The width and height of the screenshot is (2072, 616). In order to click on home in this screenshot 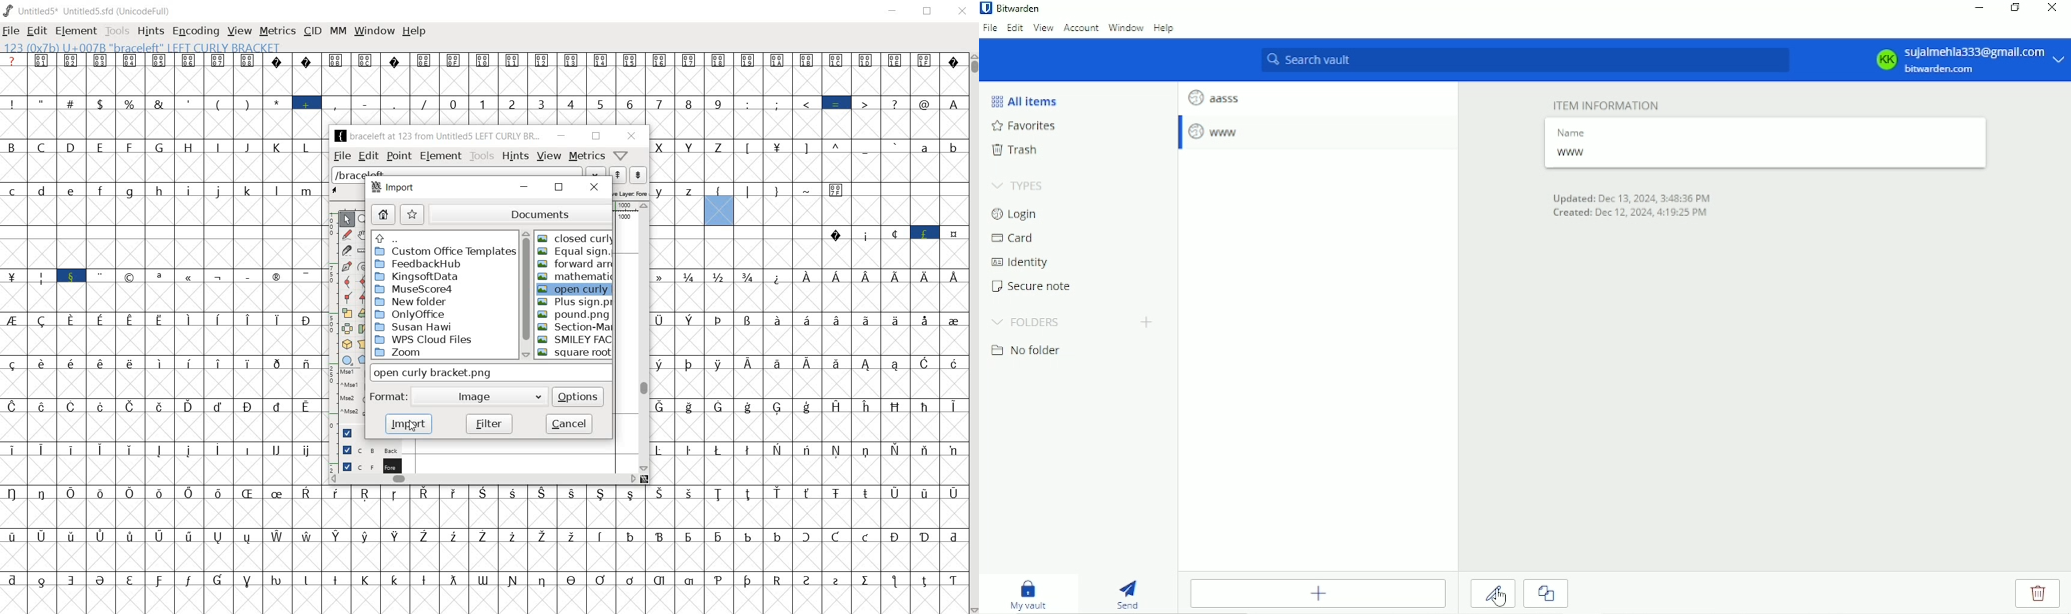, I will do `click(383, 215)`.